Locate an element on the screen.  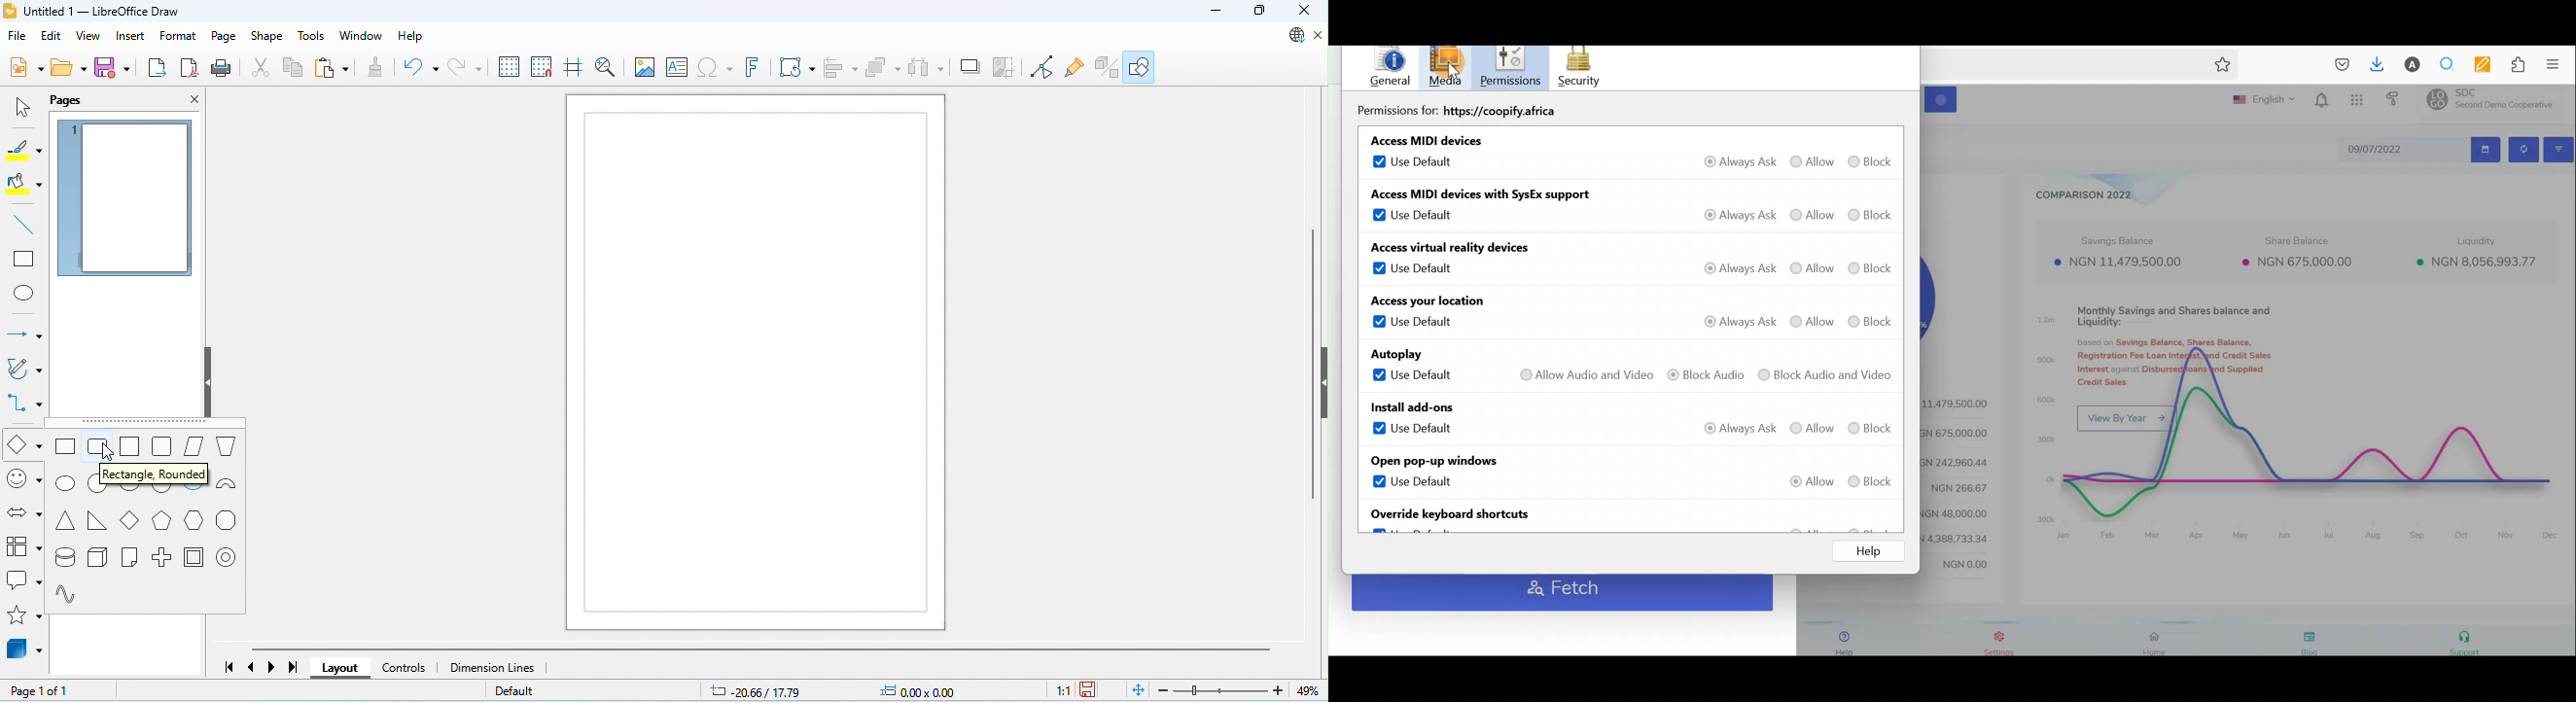
Block is located at coordinates (1870, 161).